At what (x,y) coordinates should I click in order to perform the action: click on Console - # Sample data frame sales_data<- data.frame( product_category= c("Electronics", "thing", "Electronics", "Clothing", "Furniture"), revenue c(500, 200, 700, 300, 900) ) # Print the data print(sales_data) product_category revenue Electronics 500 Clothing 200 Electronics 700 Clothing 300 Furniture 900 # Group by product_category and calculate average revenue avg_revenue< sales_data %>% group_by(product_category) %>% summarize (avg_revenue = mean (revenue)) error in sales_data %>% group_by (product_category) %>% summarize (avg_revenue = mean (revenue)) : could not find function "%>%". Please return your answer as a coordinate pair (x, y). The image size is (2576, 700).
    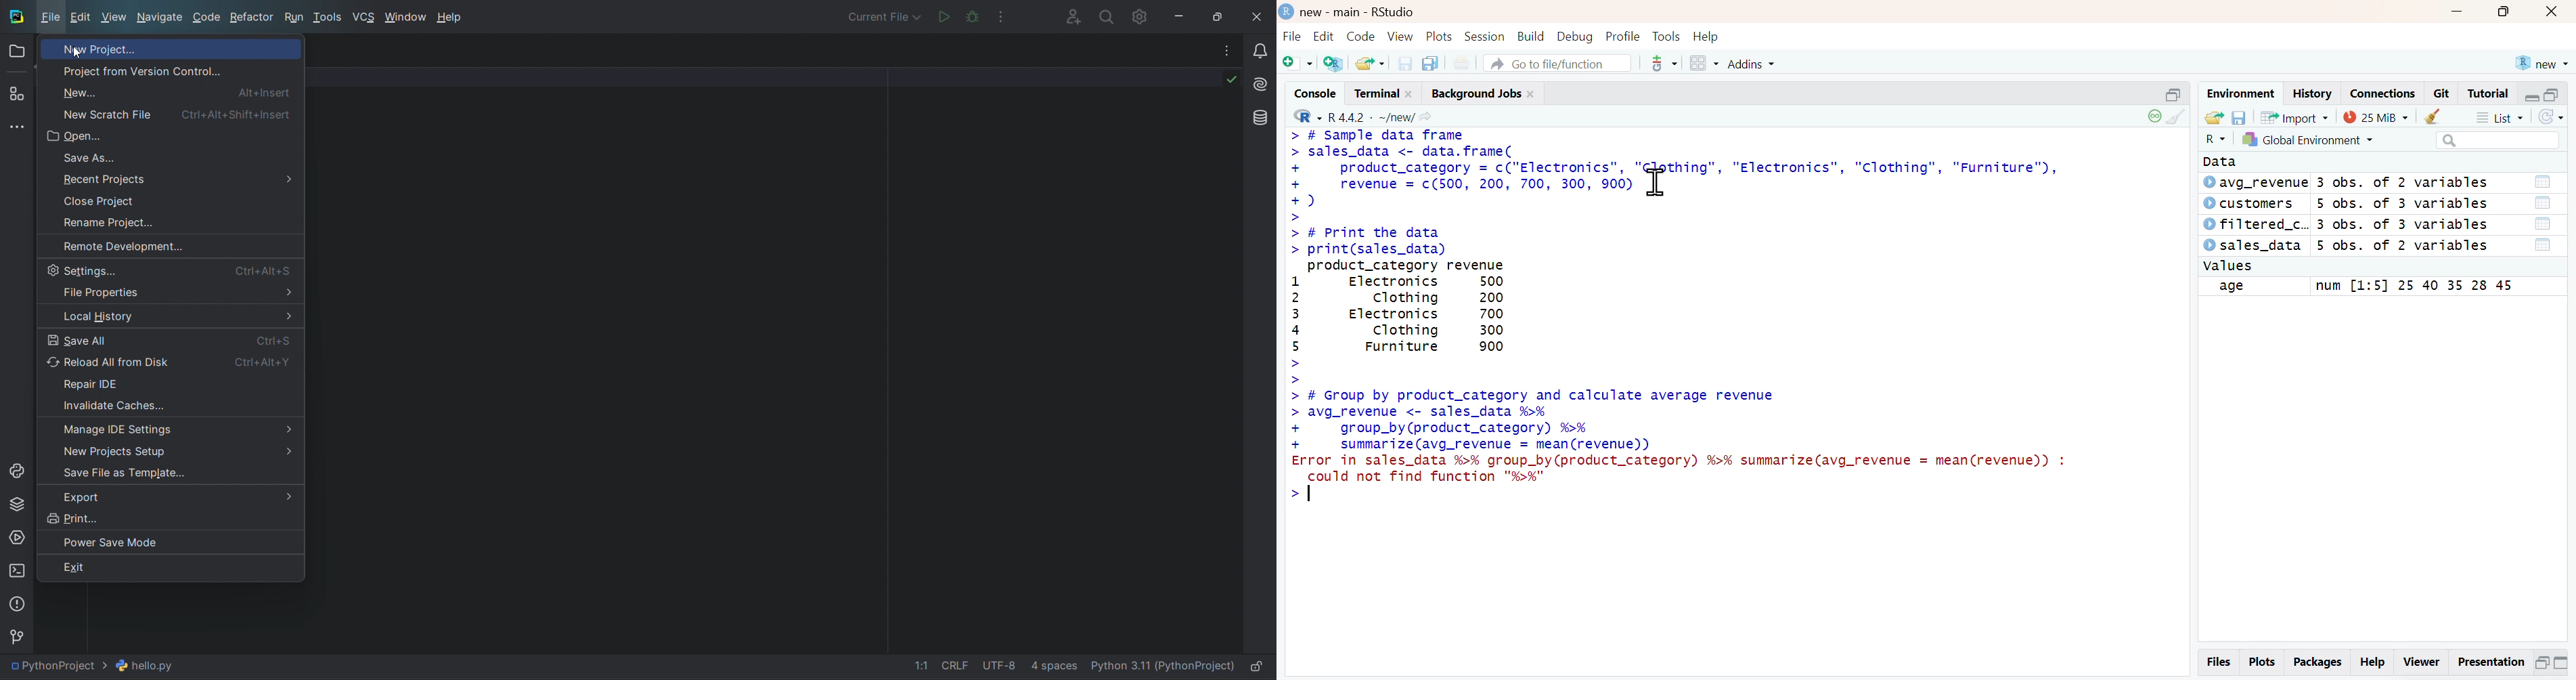
    Looking at the image, I should click on (1737, 340).